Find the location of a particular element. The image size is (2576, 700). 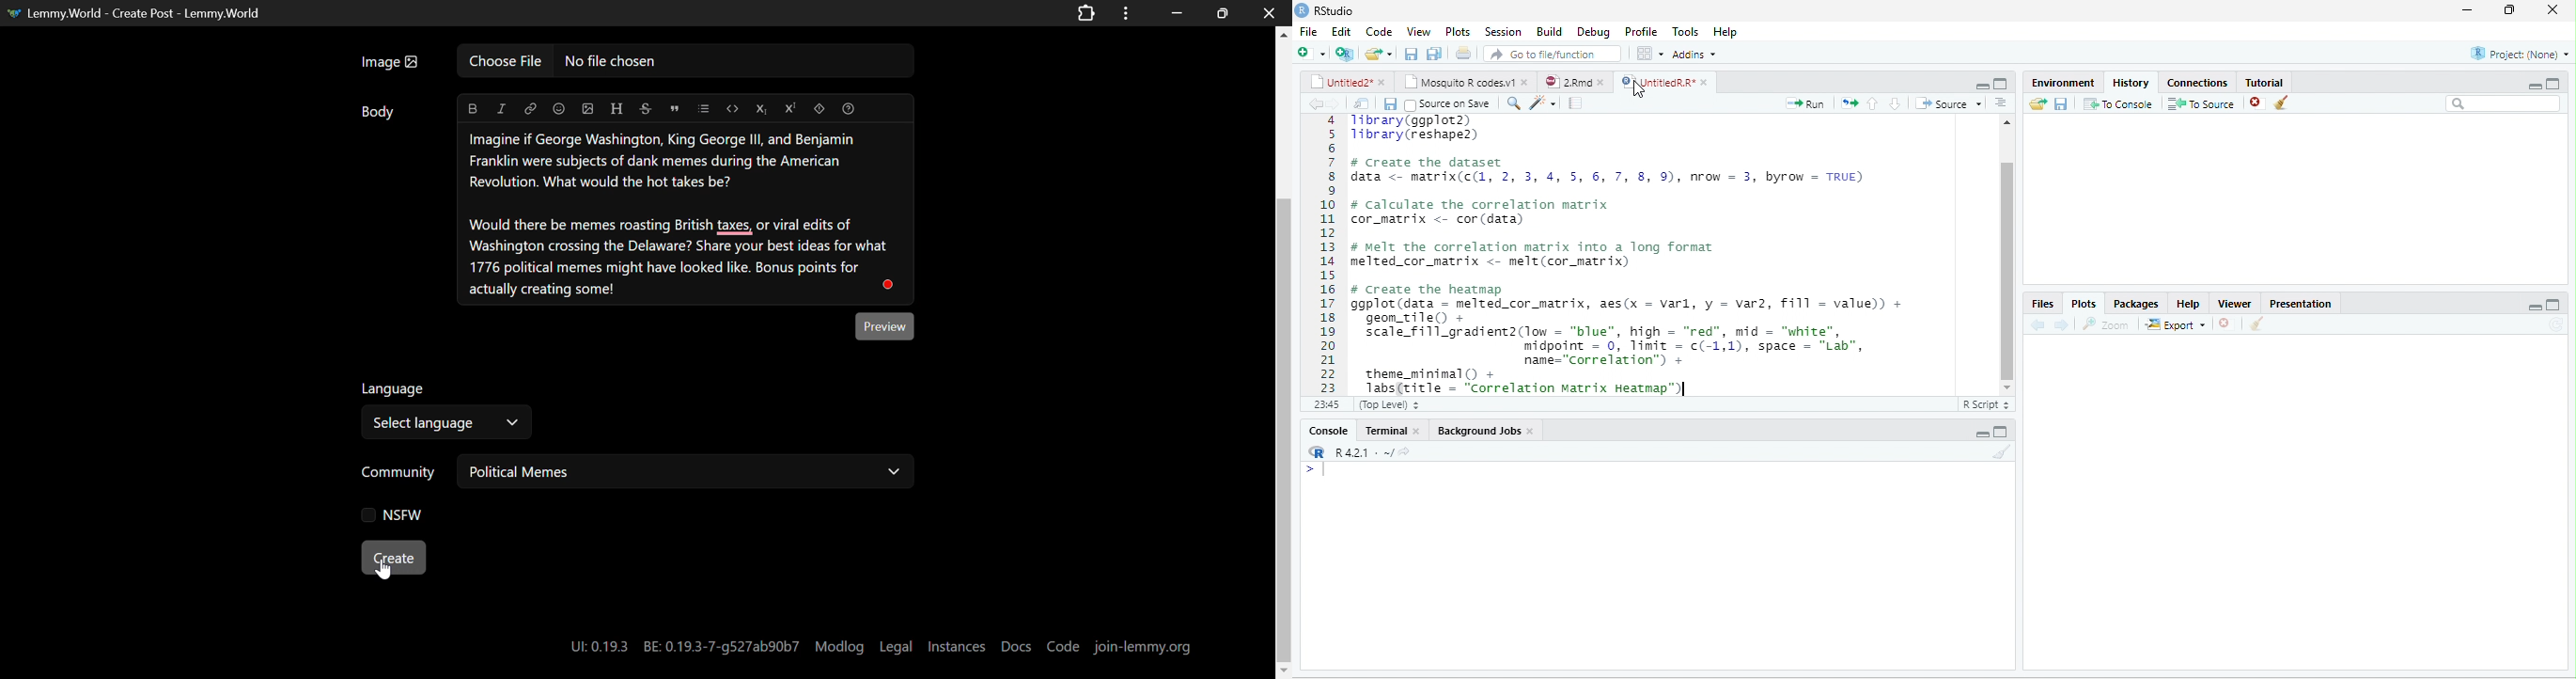

mosquito R codes v1 is located at coordinates (1464, 82).